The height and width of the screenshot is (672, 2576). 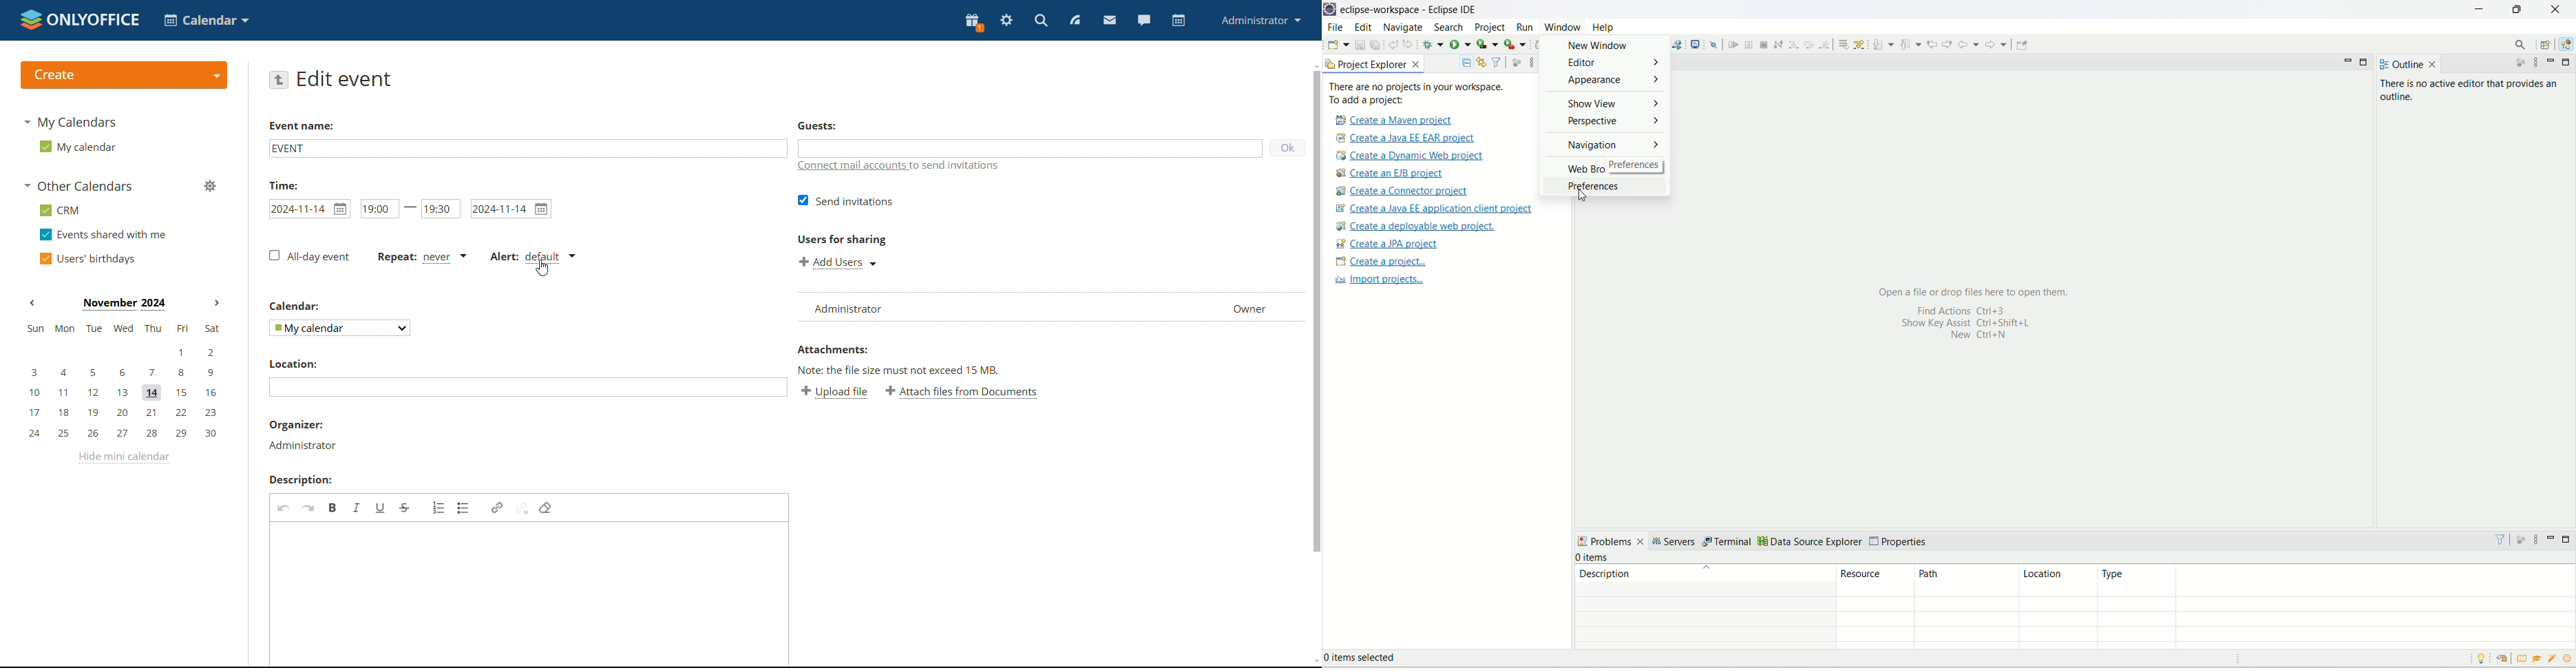 I want to click on scrollbar, so click(x=1316, y=311).